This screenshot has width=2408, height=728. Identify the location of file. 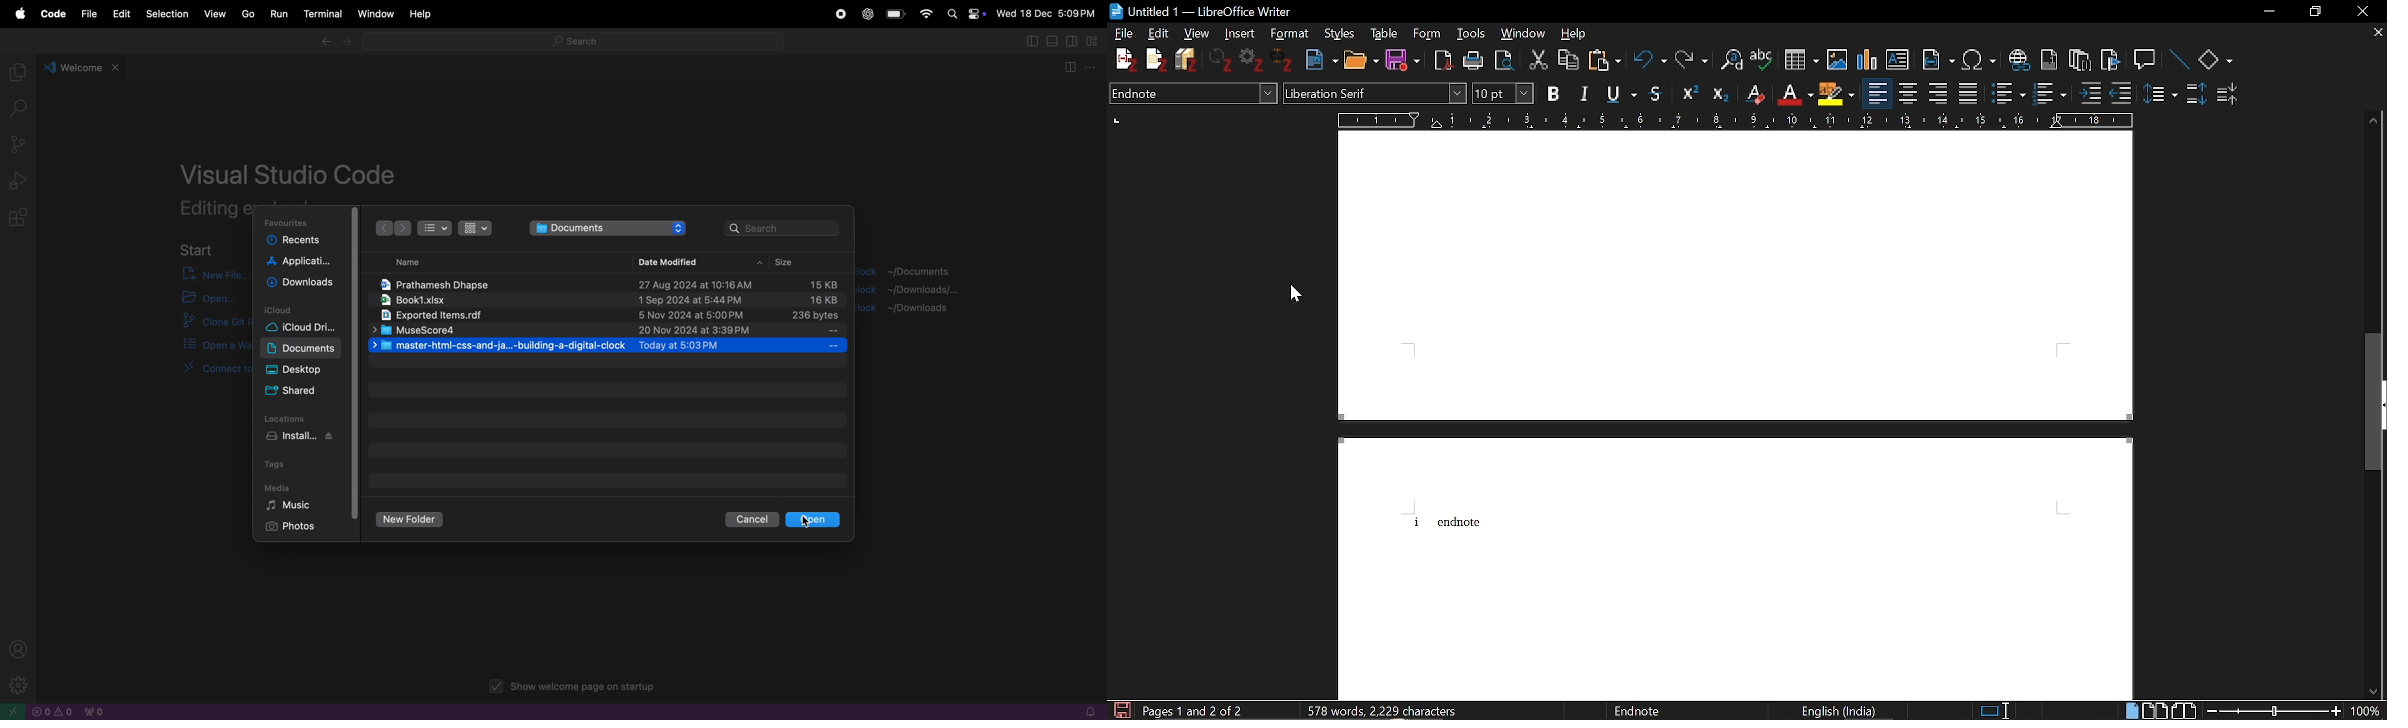
(87, 14).